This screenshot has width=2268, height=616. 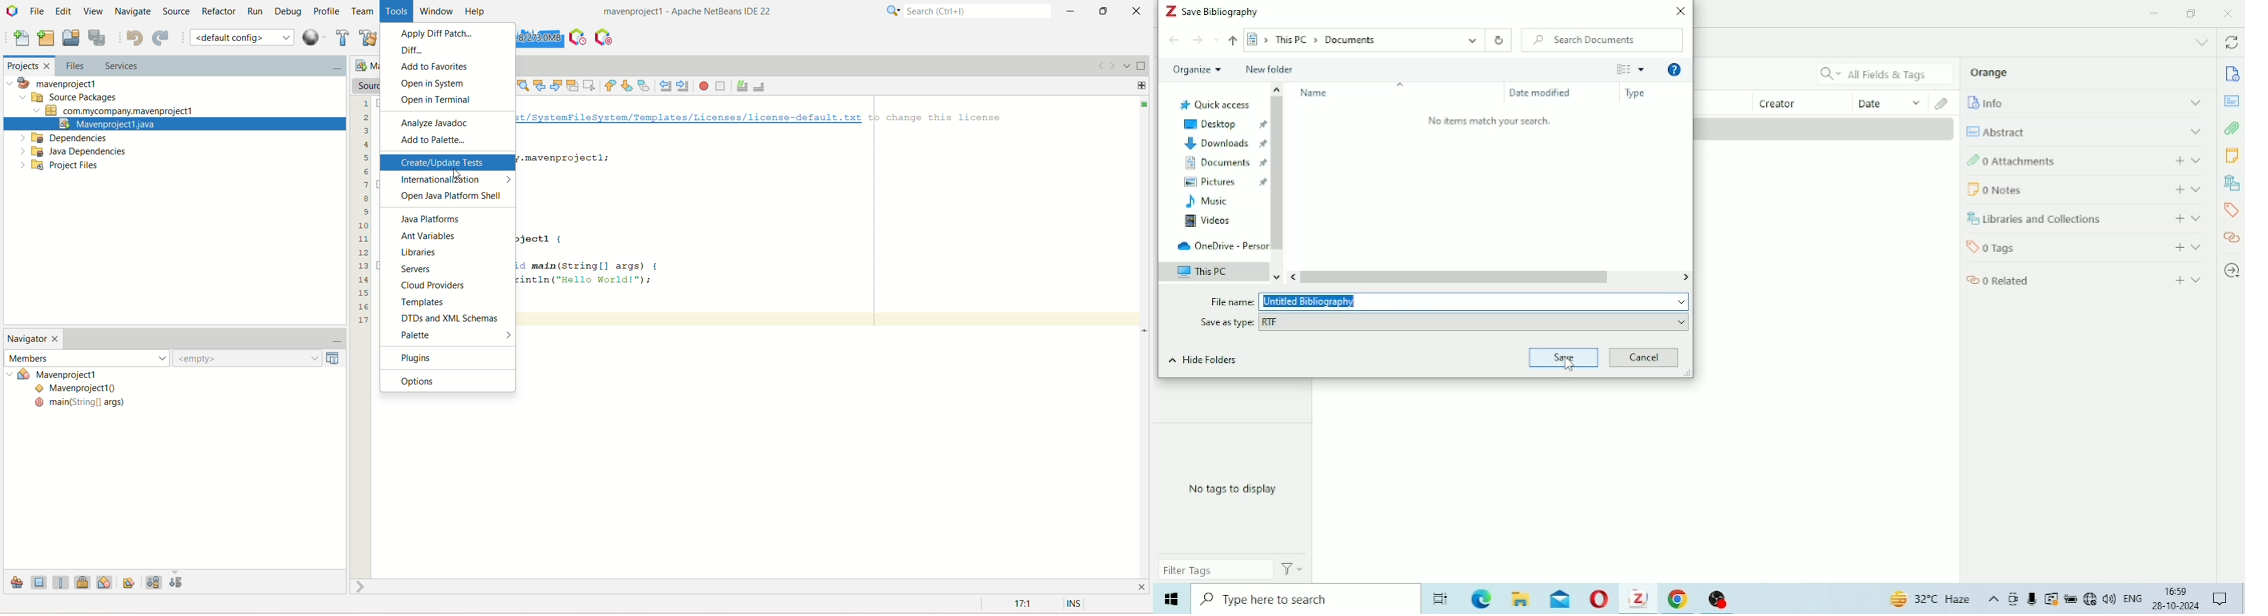 What do you see at coordinates (1491, 121) in the screenshot?
I see `No items match your search` at bounding box center [1491, 121].